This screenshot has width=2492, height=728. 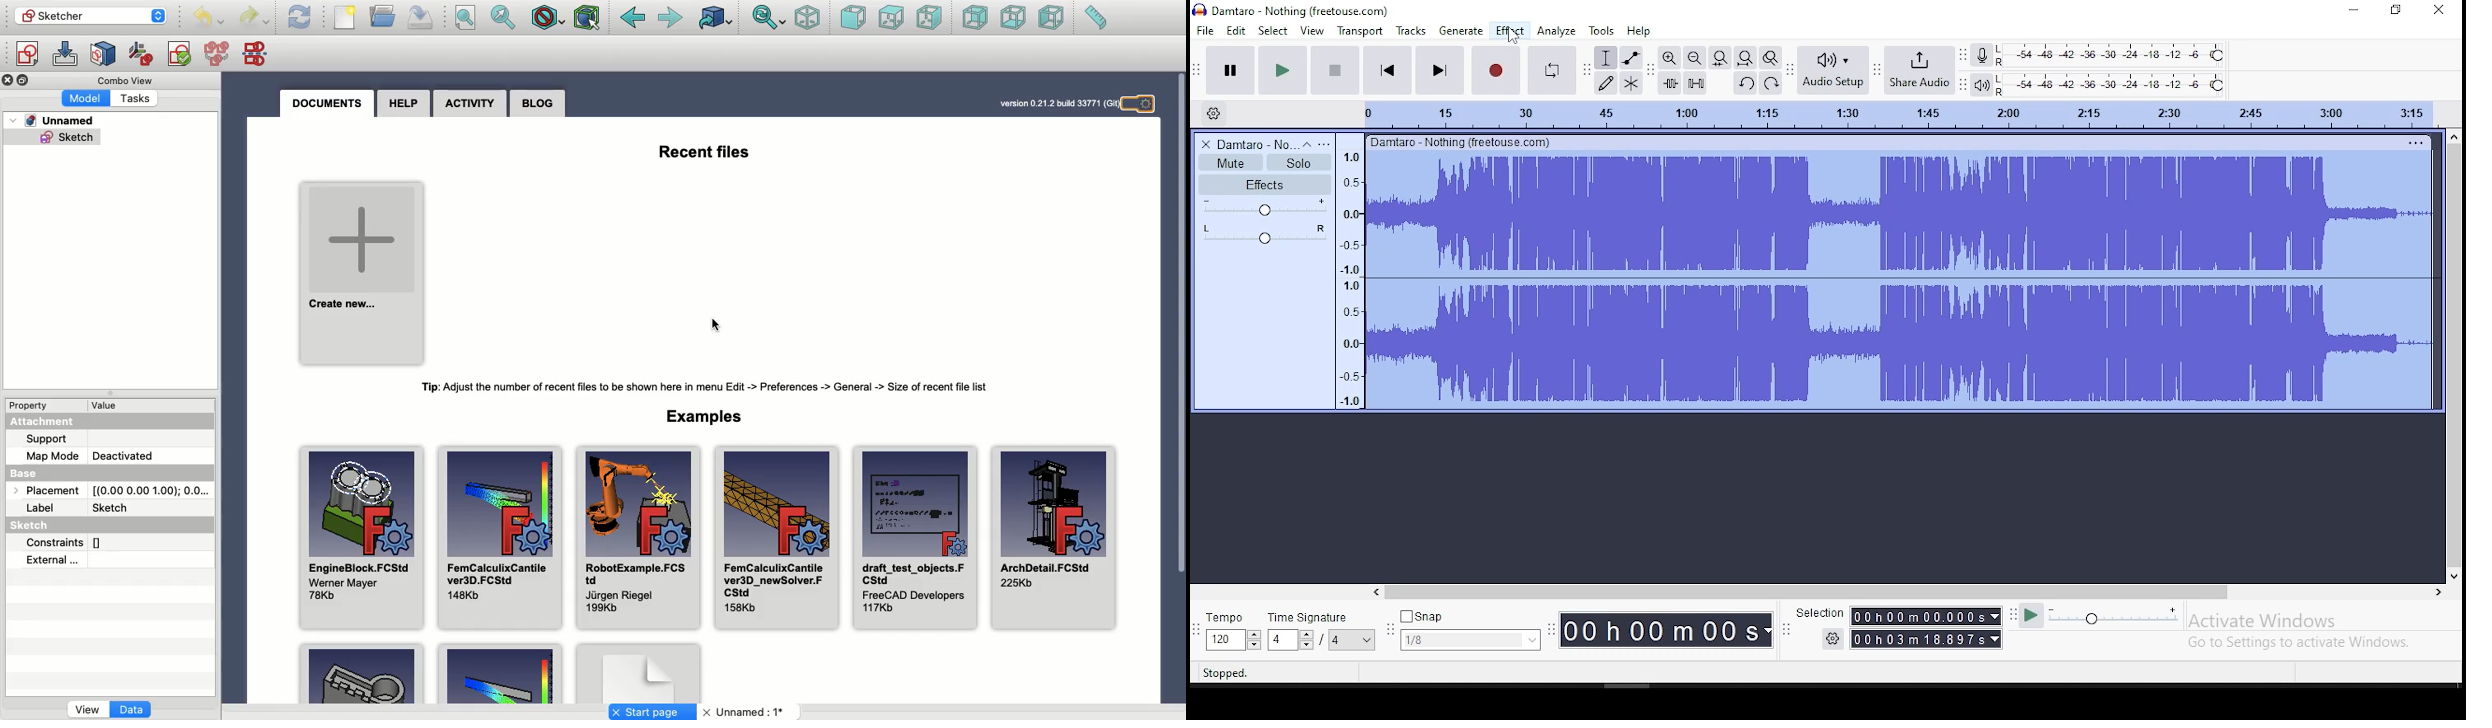 What do you see at coordinates (258, 54) in the screenshot?
I see `Mirror sketch` at bounding box center [258, 54].